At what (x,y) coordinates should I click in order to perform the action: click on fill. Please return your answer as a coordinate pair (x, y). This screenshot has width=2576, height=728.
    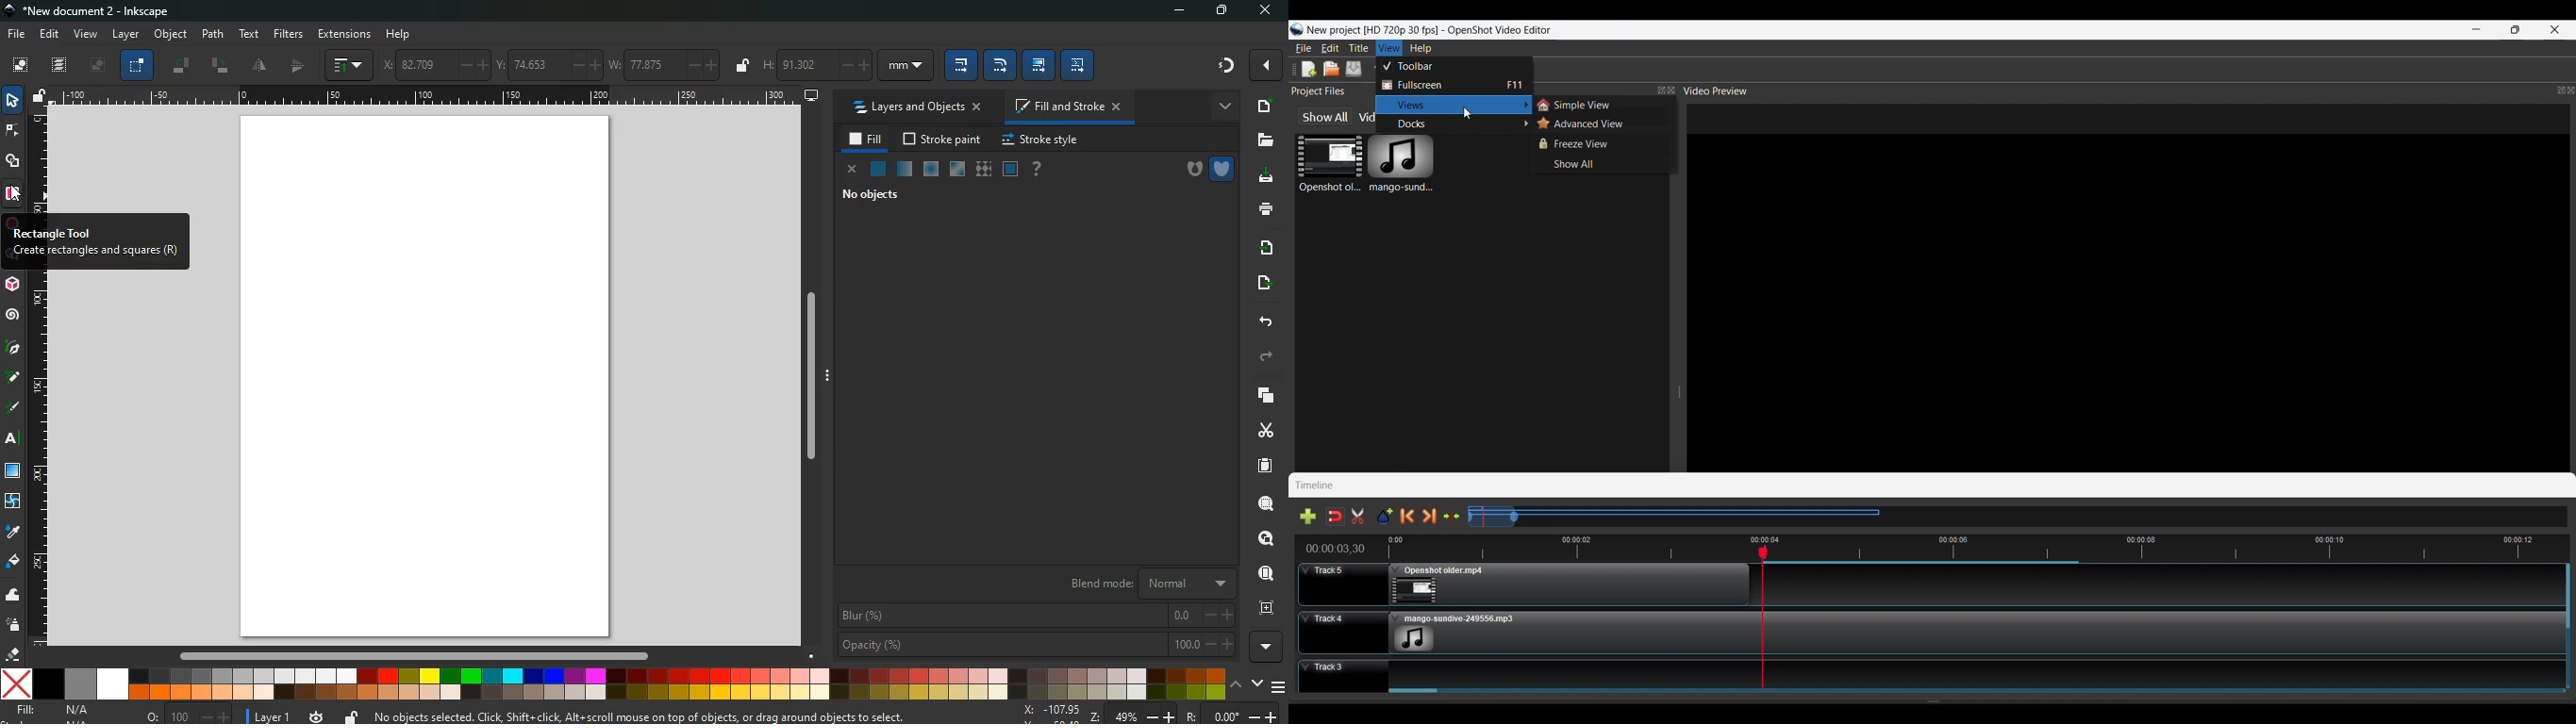
    Looking at the image, I should click on (13, 564).